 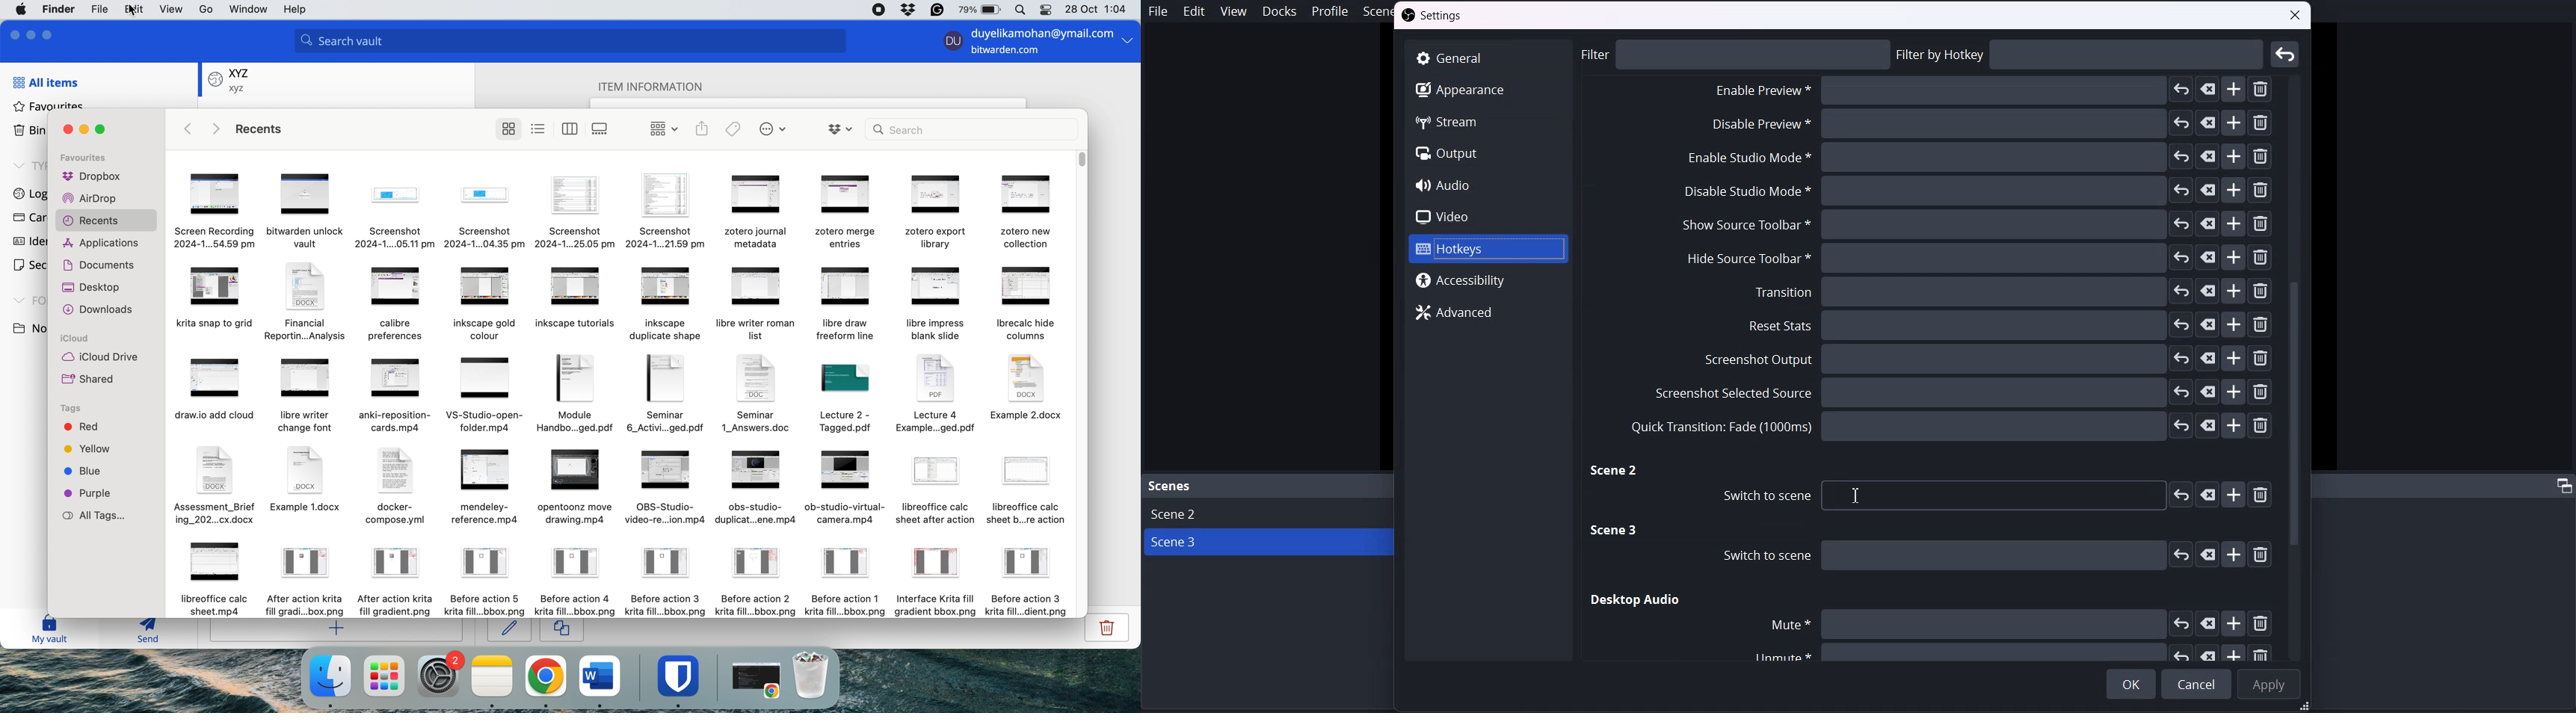 I want to click on Unmute, so click(x=2005, y=652).